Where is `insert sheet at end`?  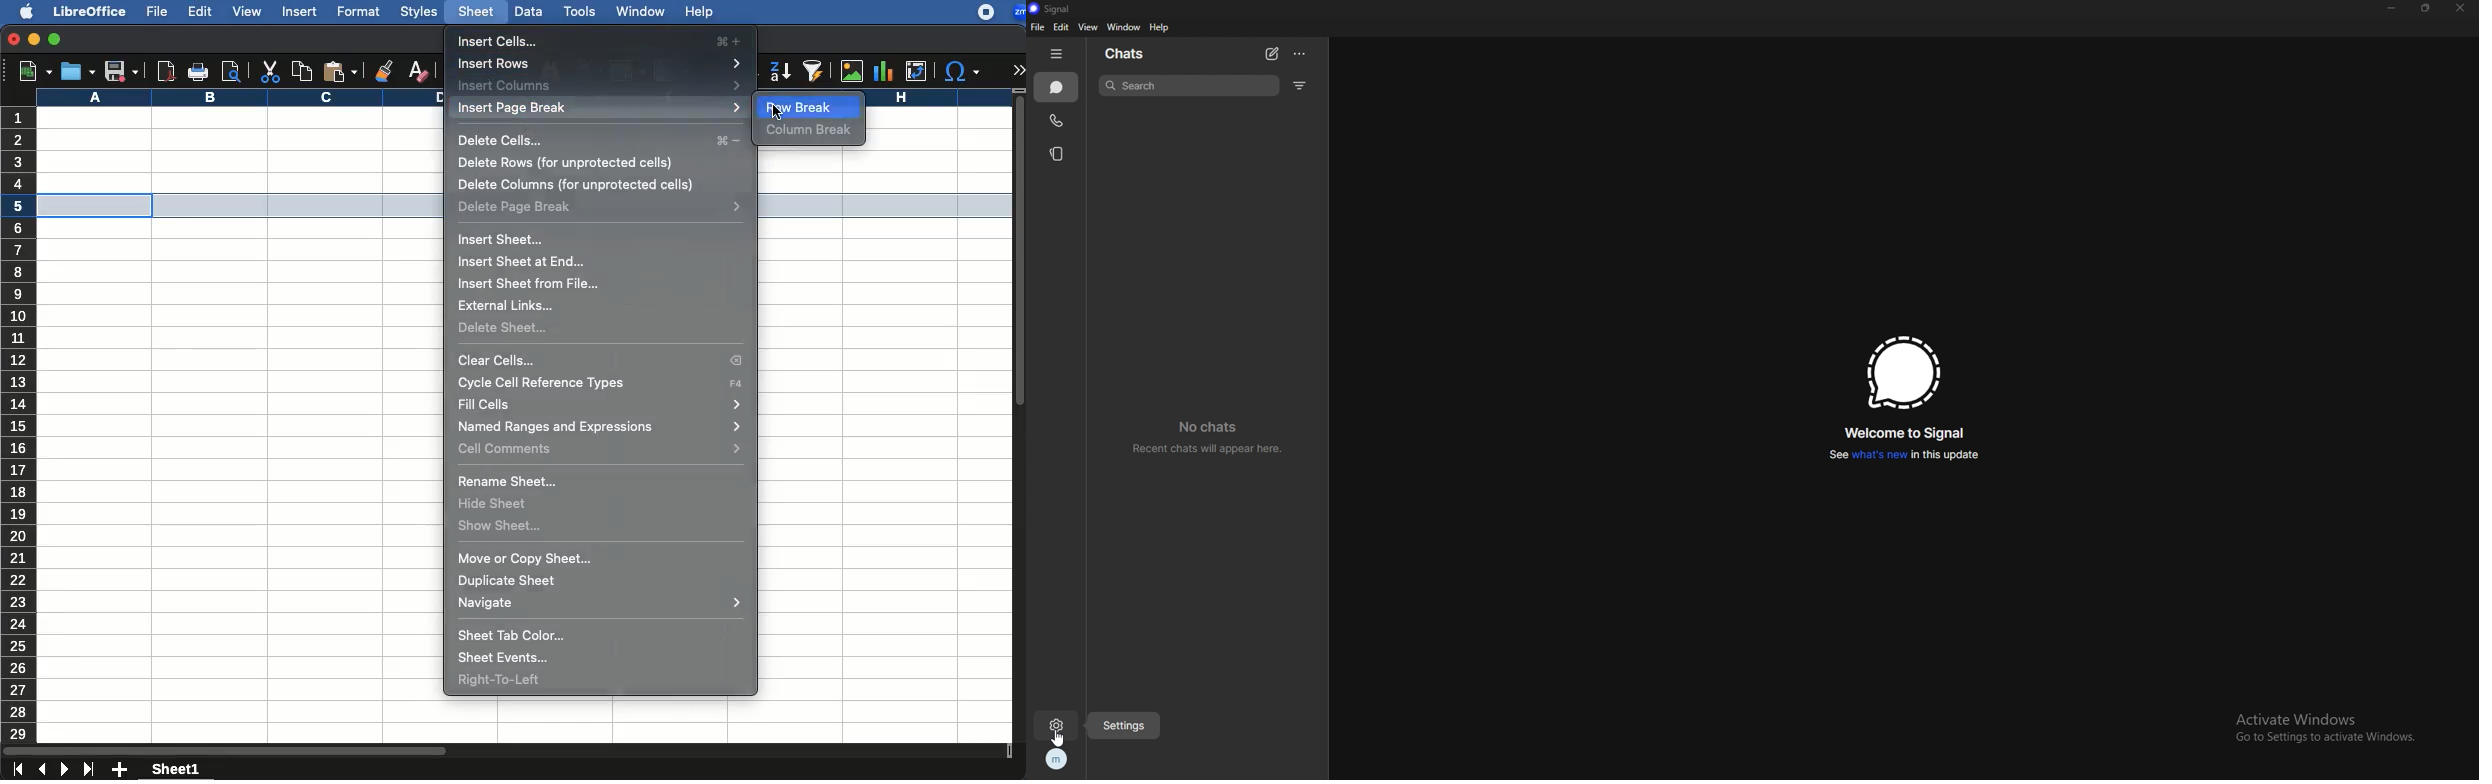 insert sheet at end is located at coordinates (528, 262).